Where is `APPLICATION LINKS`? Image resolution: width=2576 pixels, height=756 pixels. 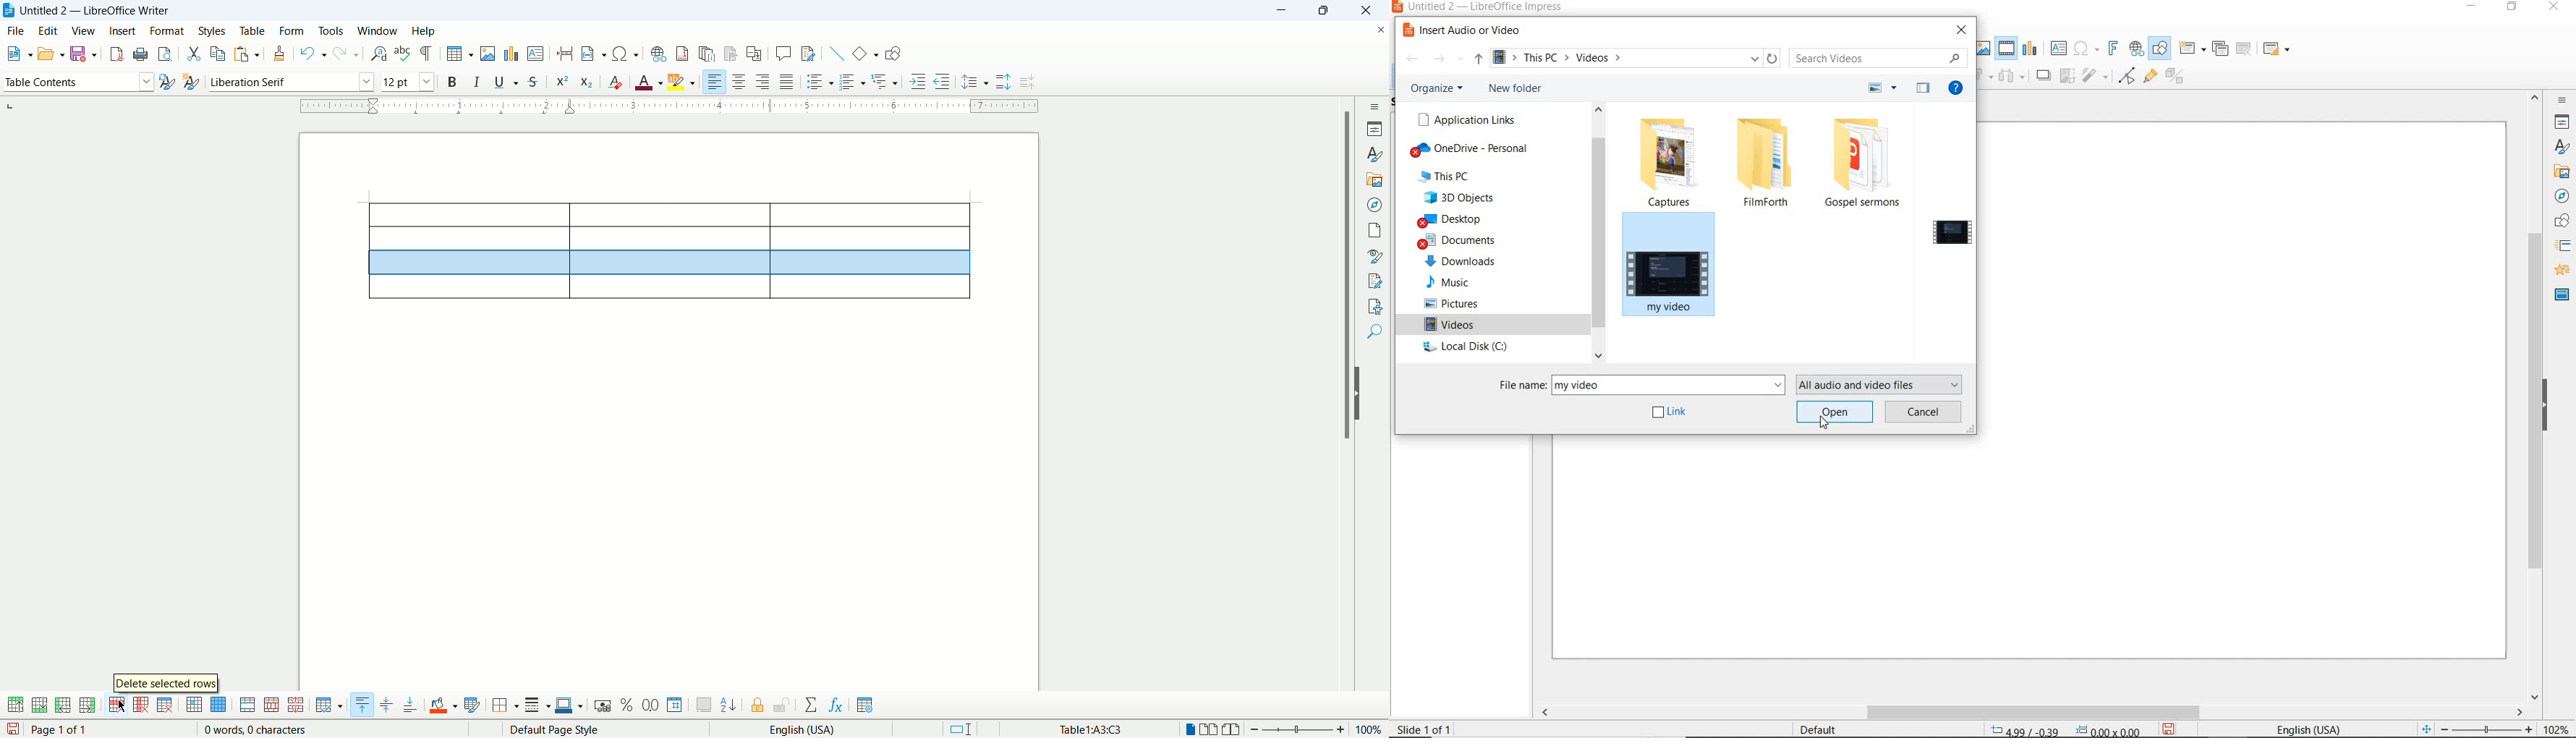
APPLICATION LINKS is located at coordinates (1468, 119).